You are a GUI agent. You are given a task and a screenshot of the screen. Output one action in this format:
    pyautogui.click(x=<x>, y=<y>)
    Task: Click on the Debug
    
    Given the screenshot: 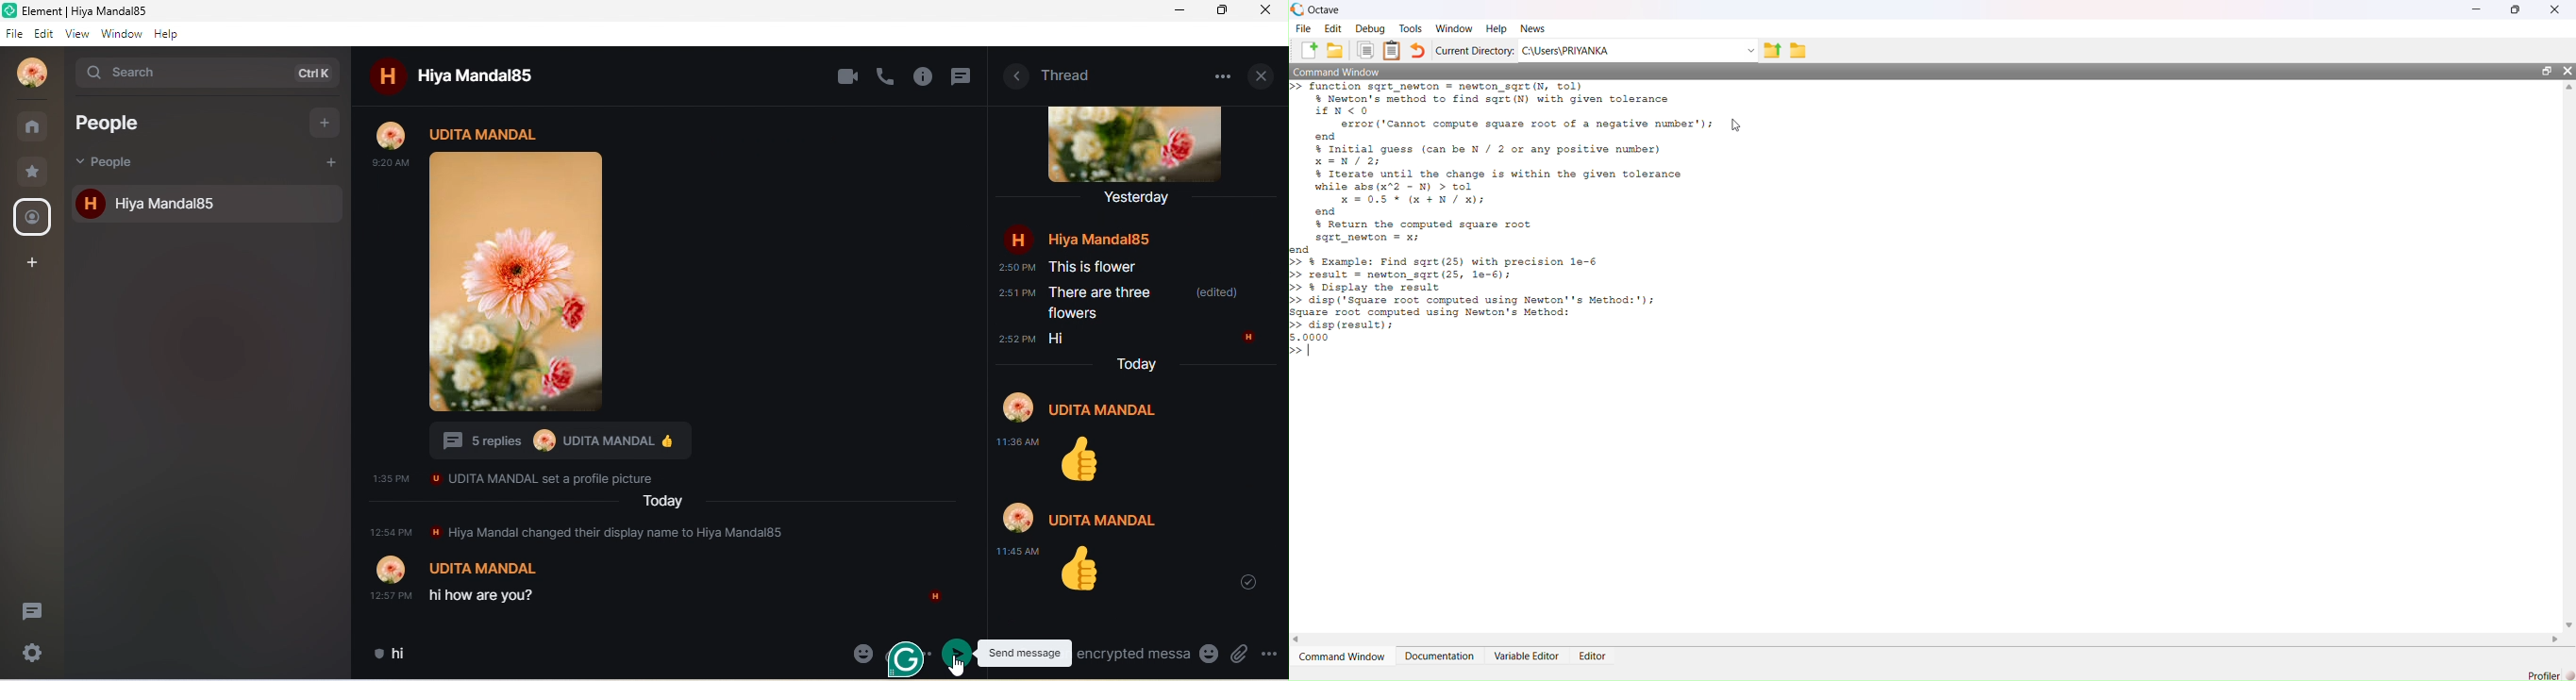 What is the action you would take?
    pyautogui.click(x=1372, y=29)
    